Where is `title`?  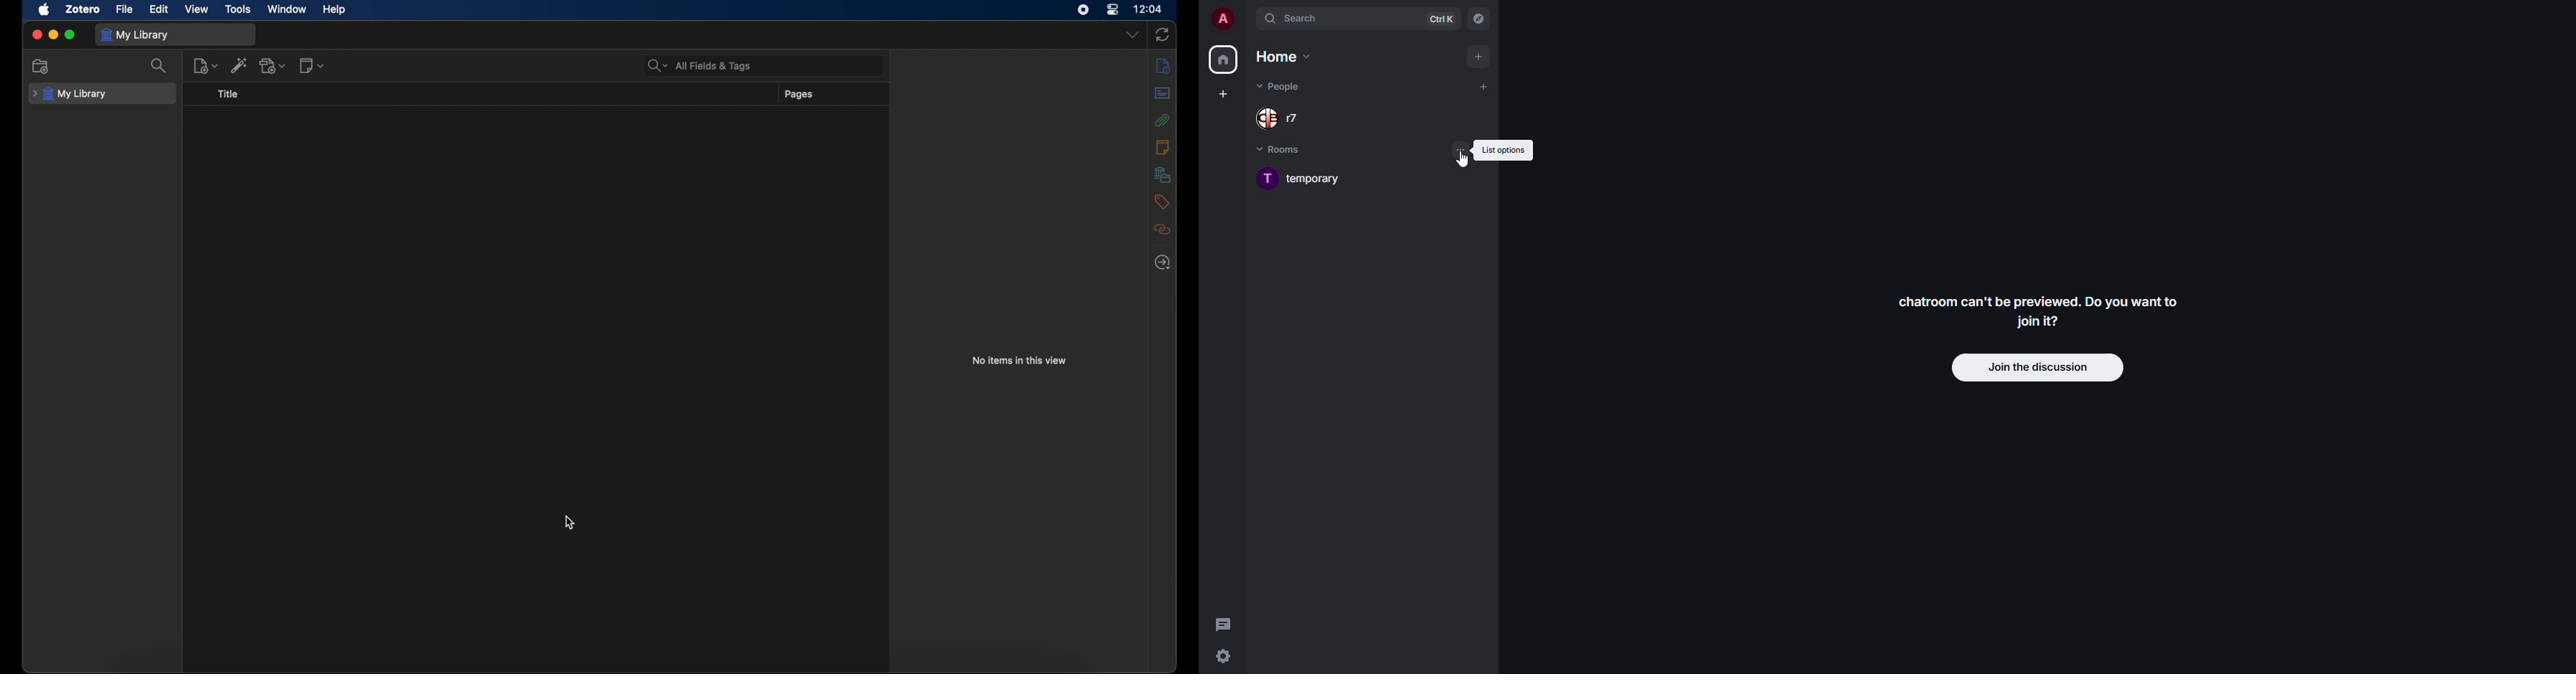
title is located at coordinates (227, 94).